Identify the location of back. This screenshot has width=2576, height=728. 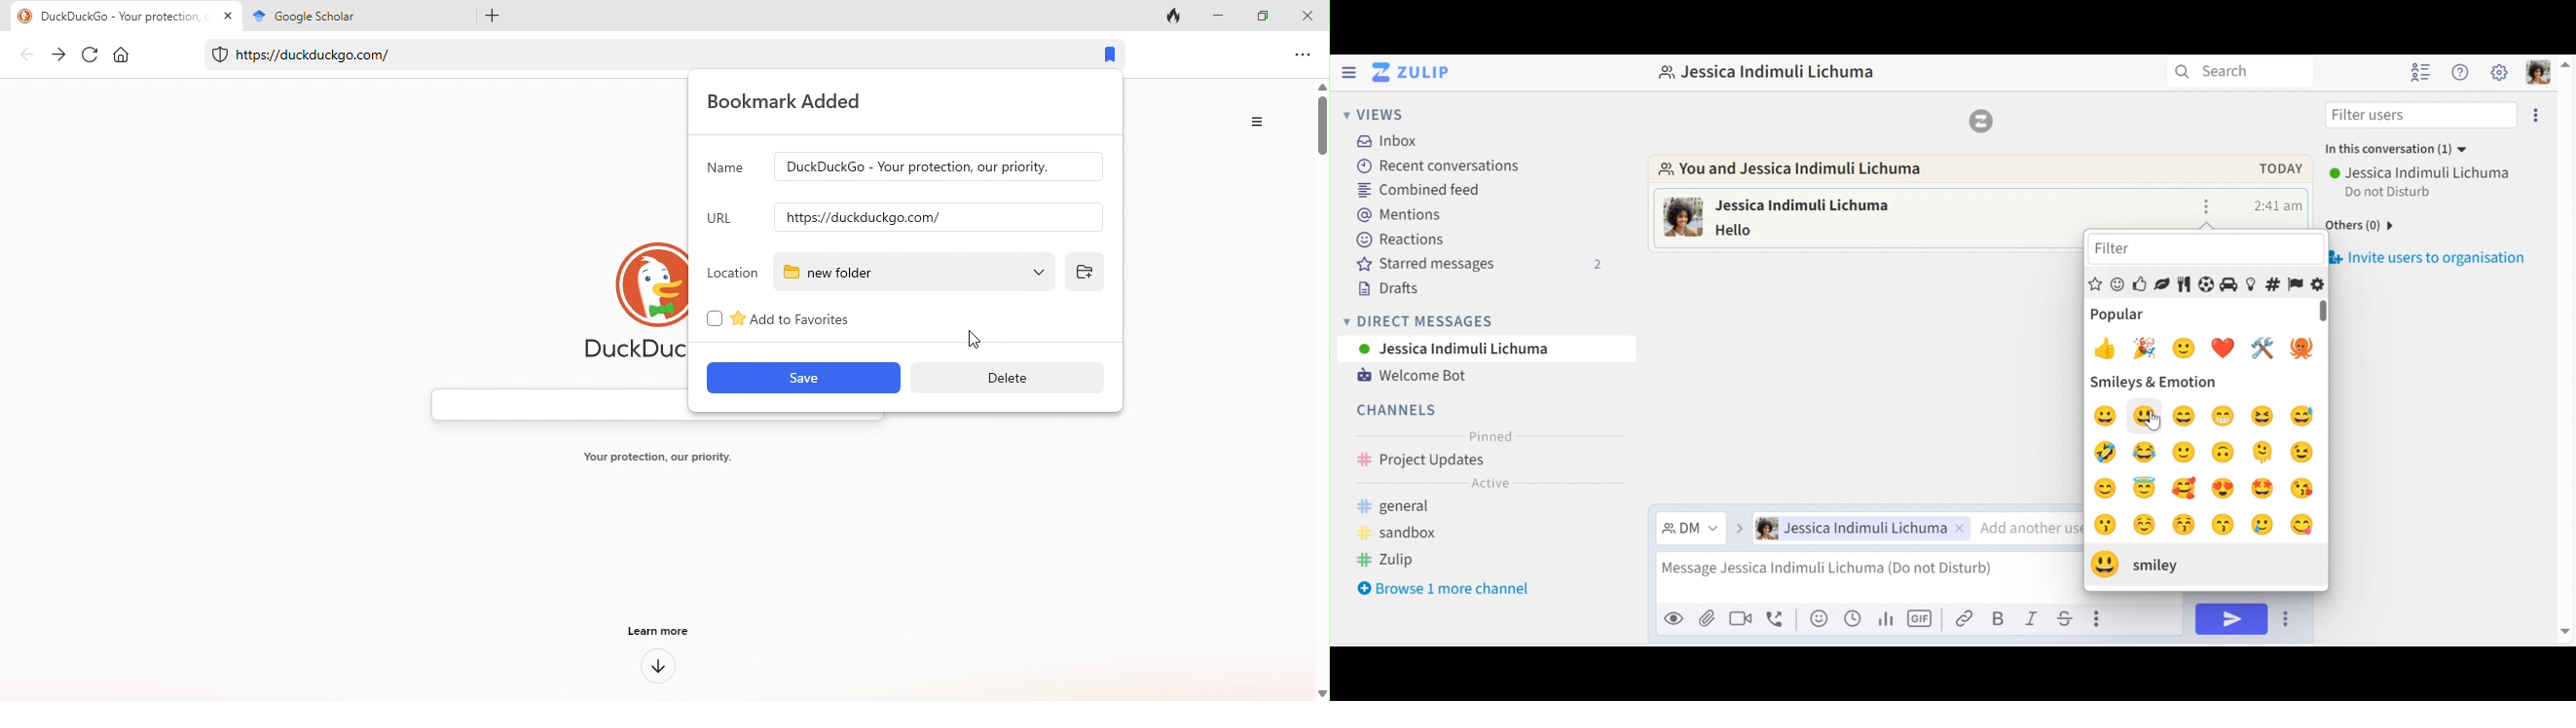
(30, 56).